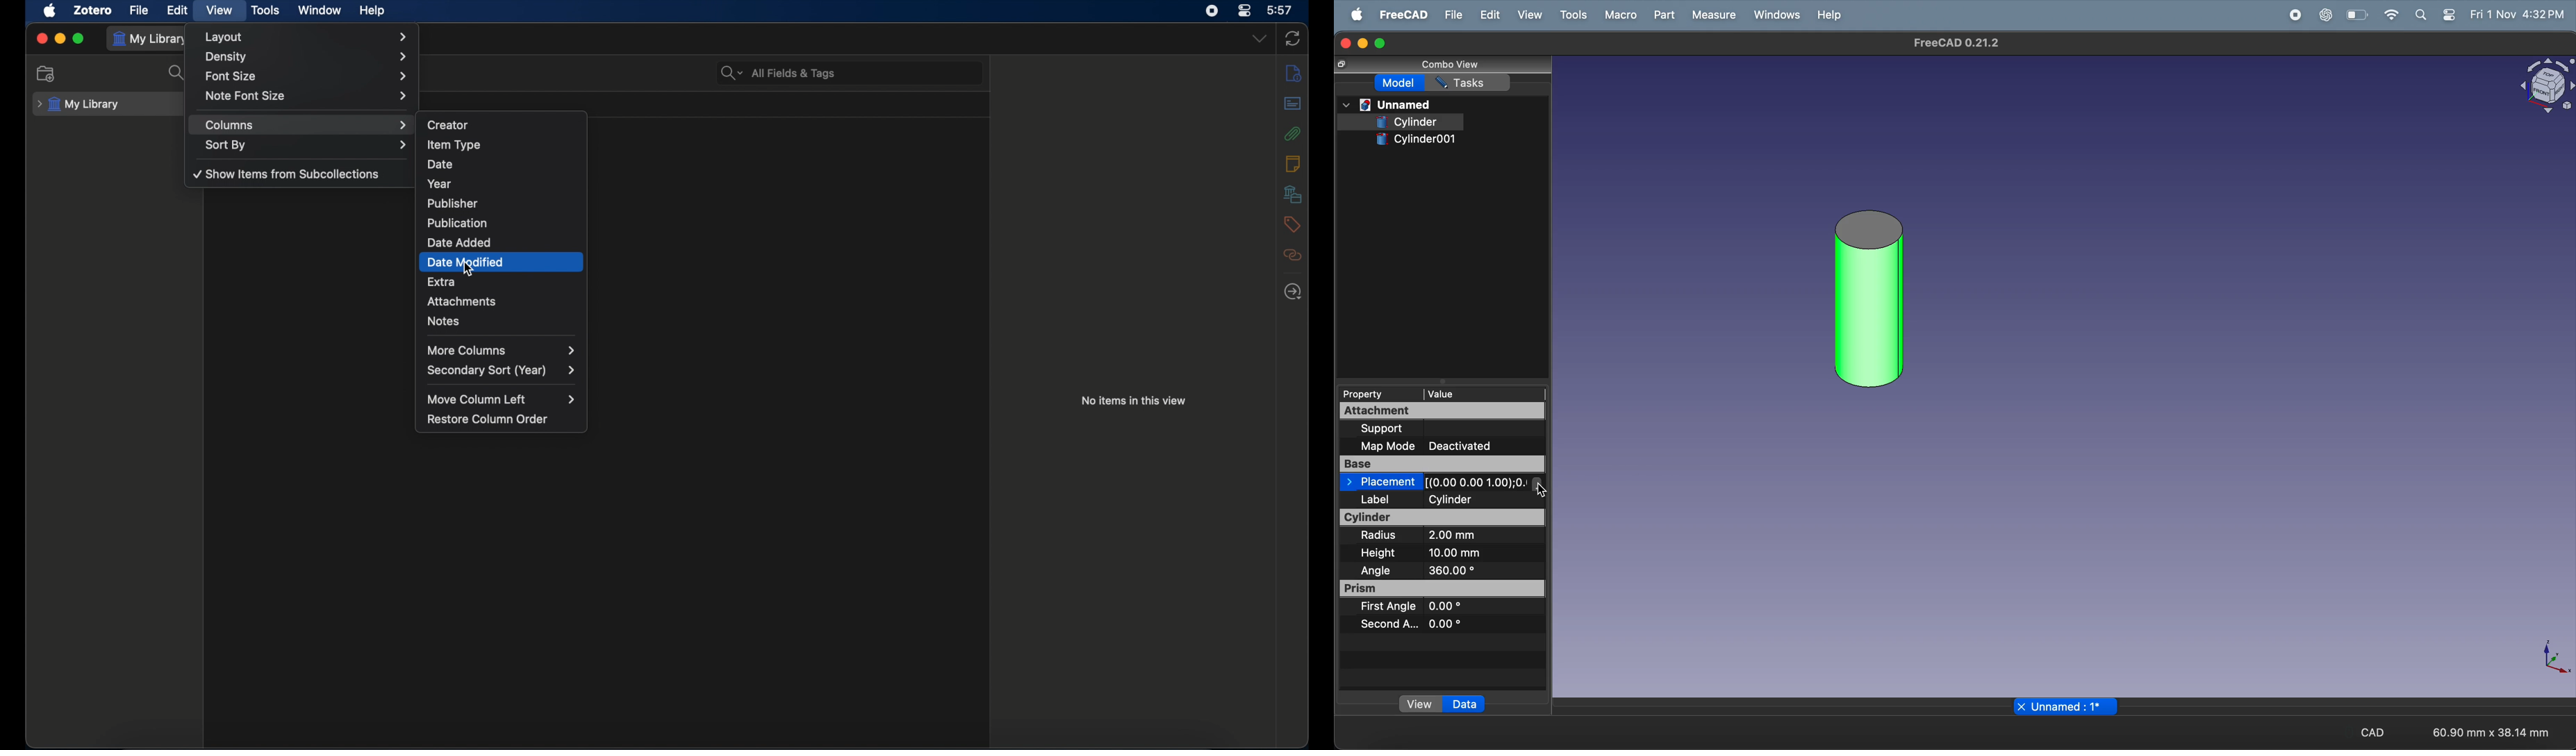 The image size is (2576, 756). I want to click on tags, so click(1291, 224).